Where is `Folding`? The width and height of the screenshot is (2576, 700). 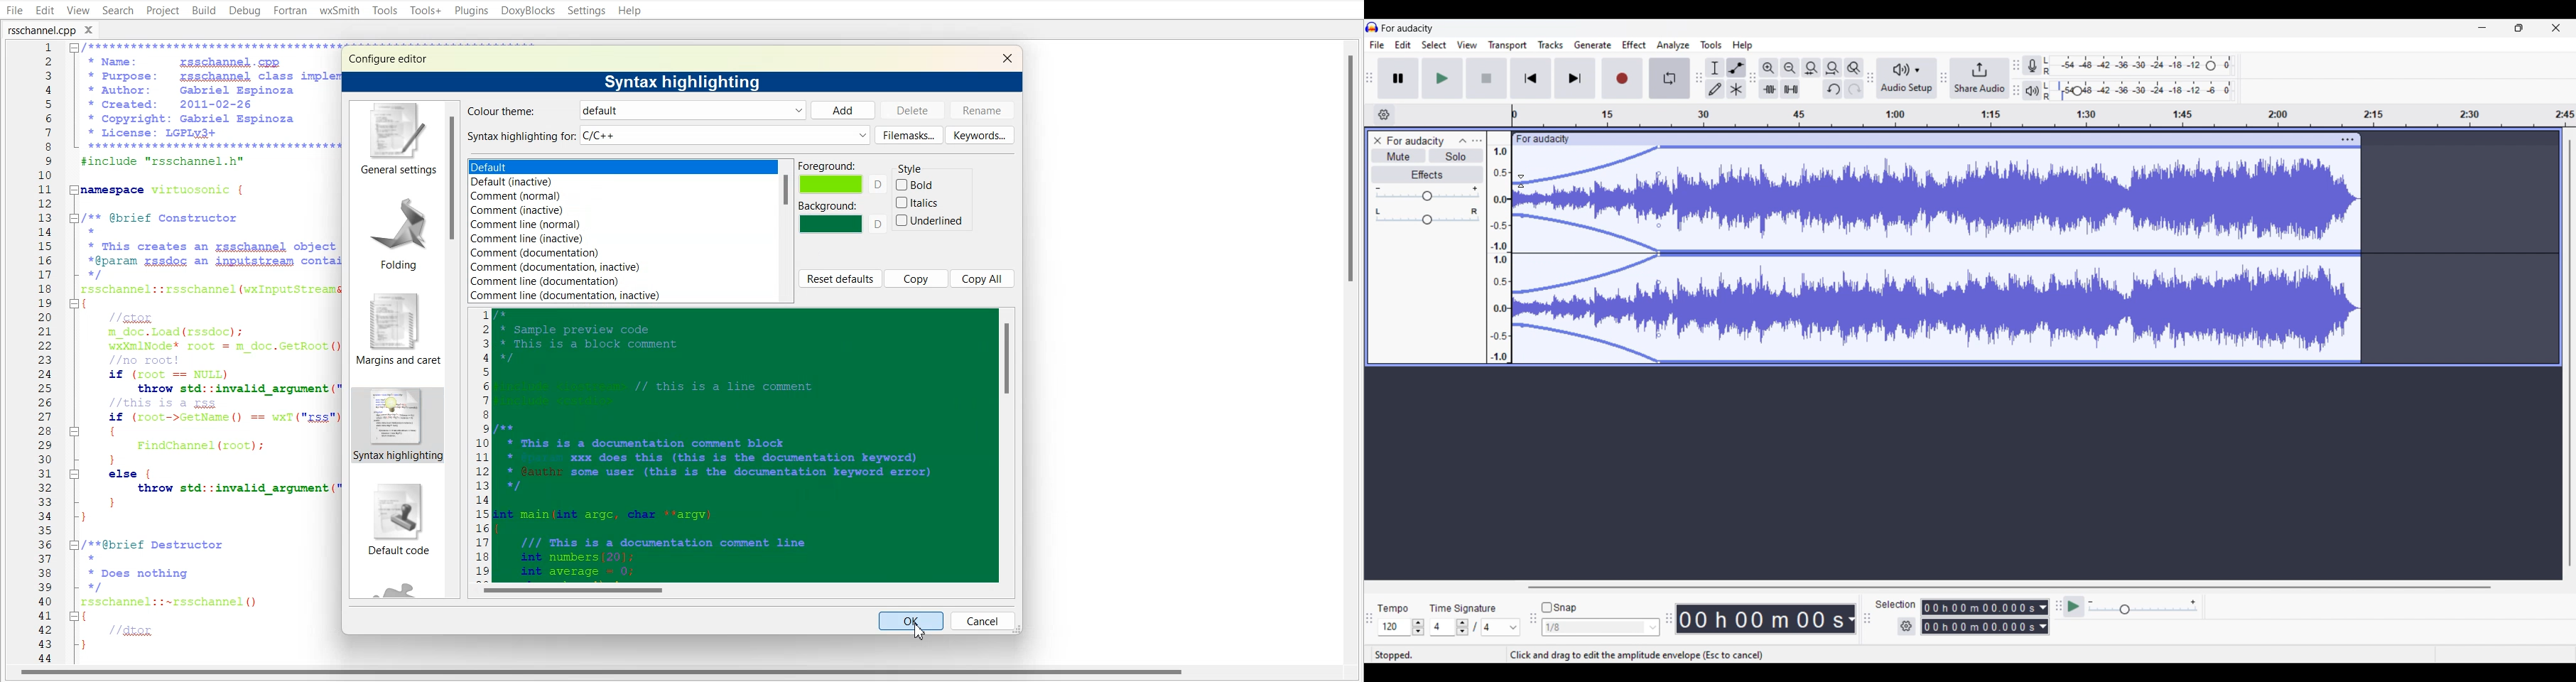
Folding is located at coordinates (394, 229).